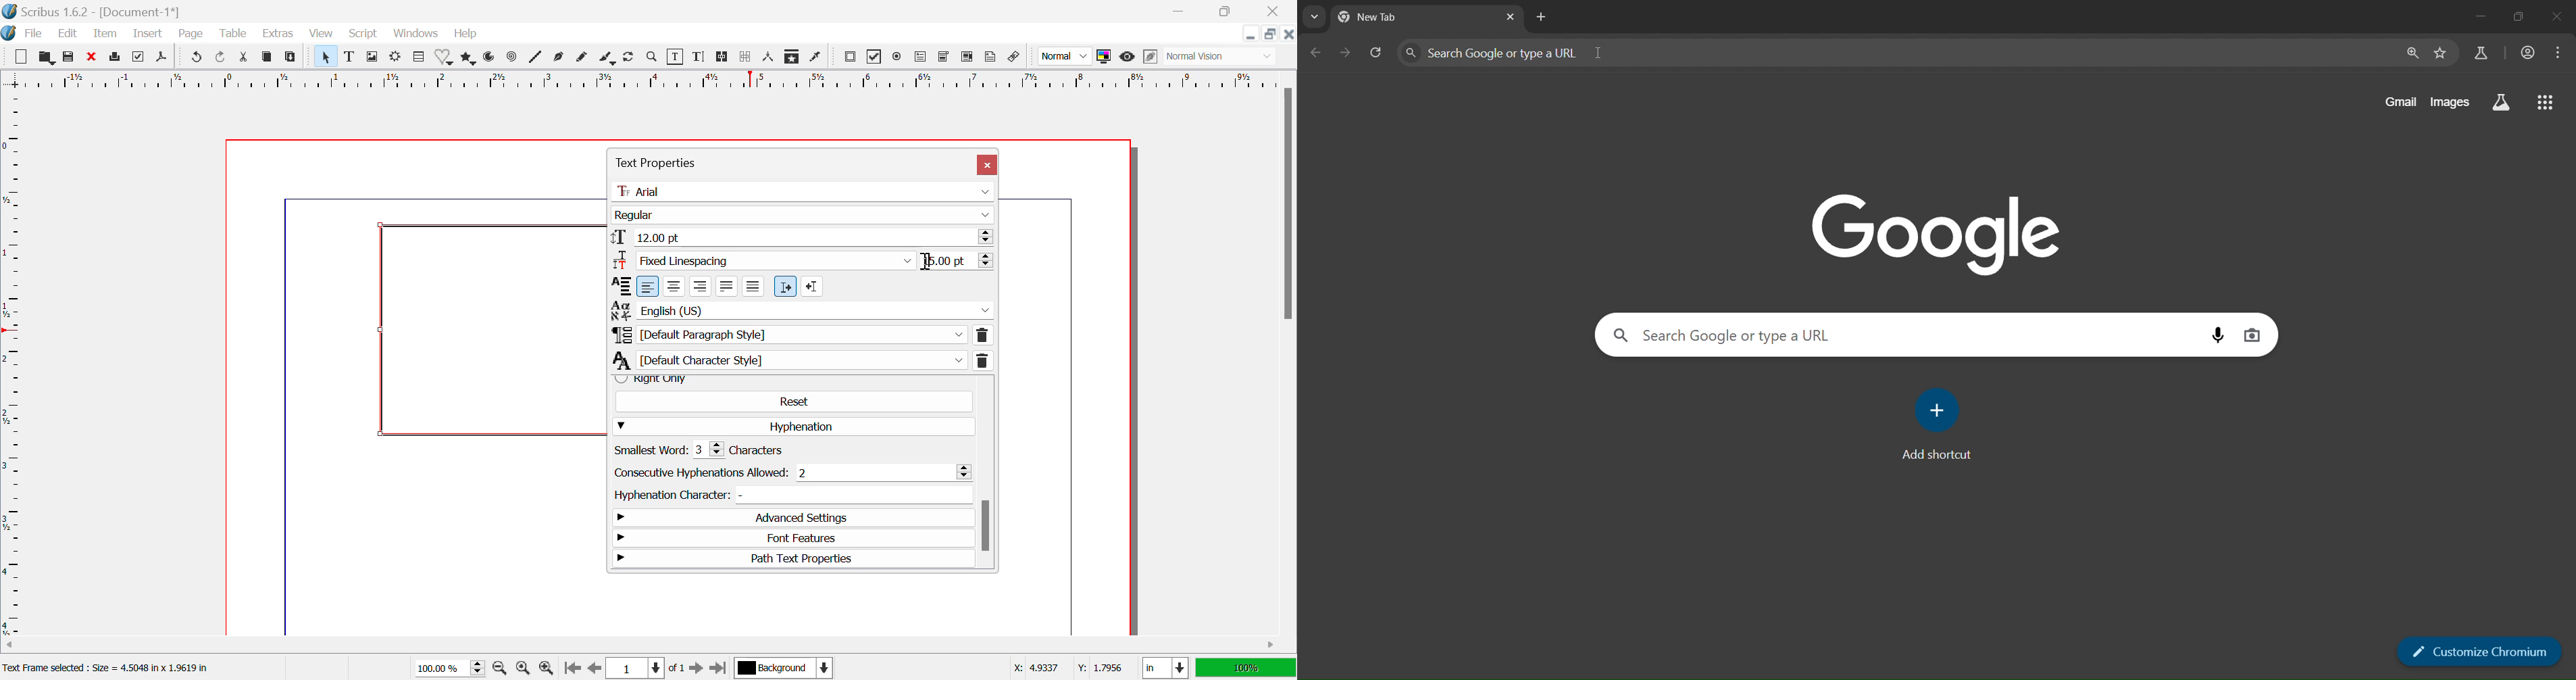 The image size is (2576, 700). What do you see at coordinates (1730, 335) in the screenshot?
I see `Search Google or type a URL` at bounding box center [1730, 335].